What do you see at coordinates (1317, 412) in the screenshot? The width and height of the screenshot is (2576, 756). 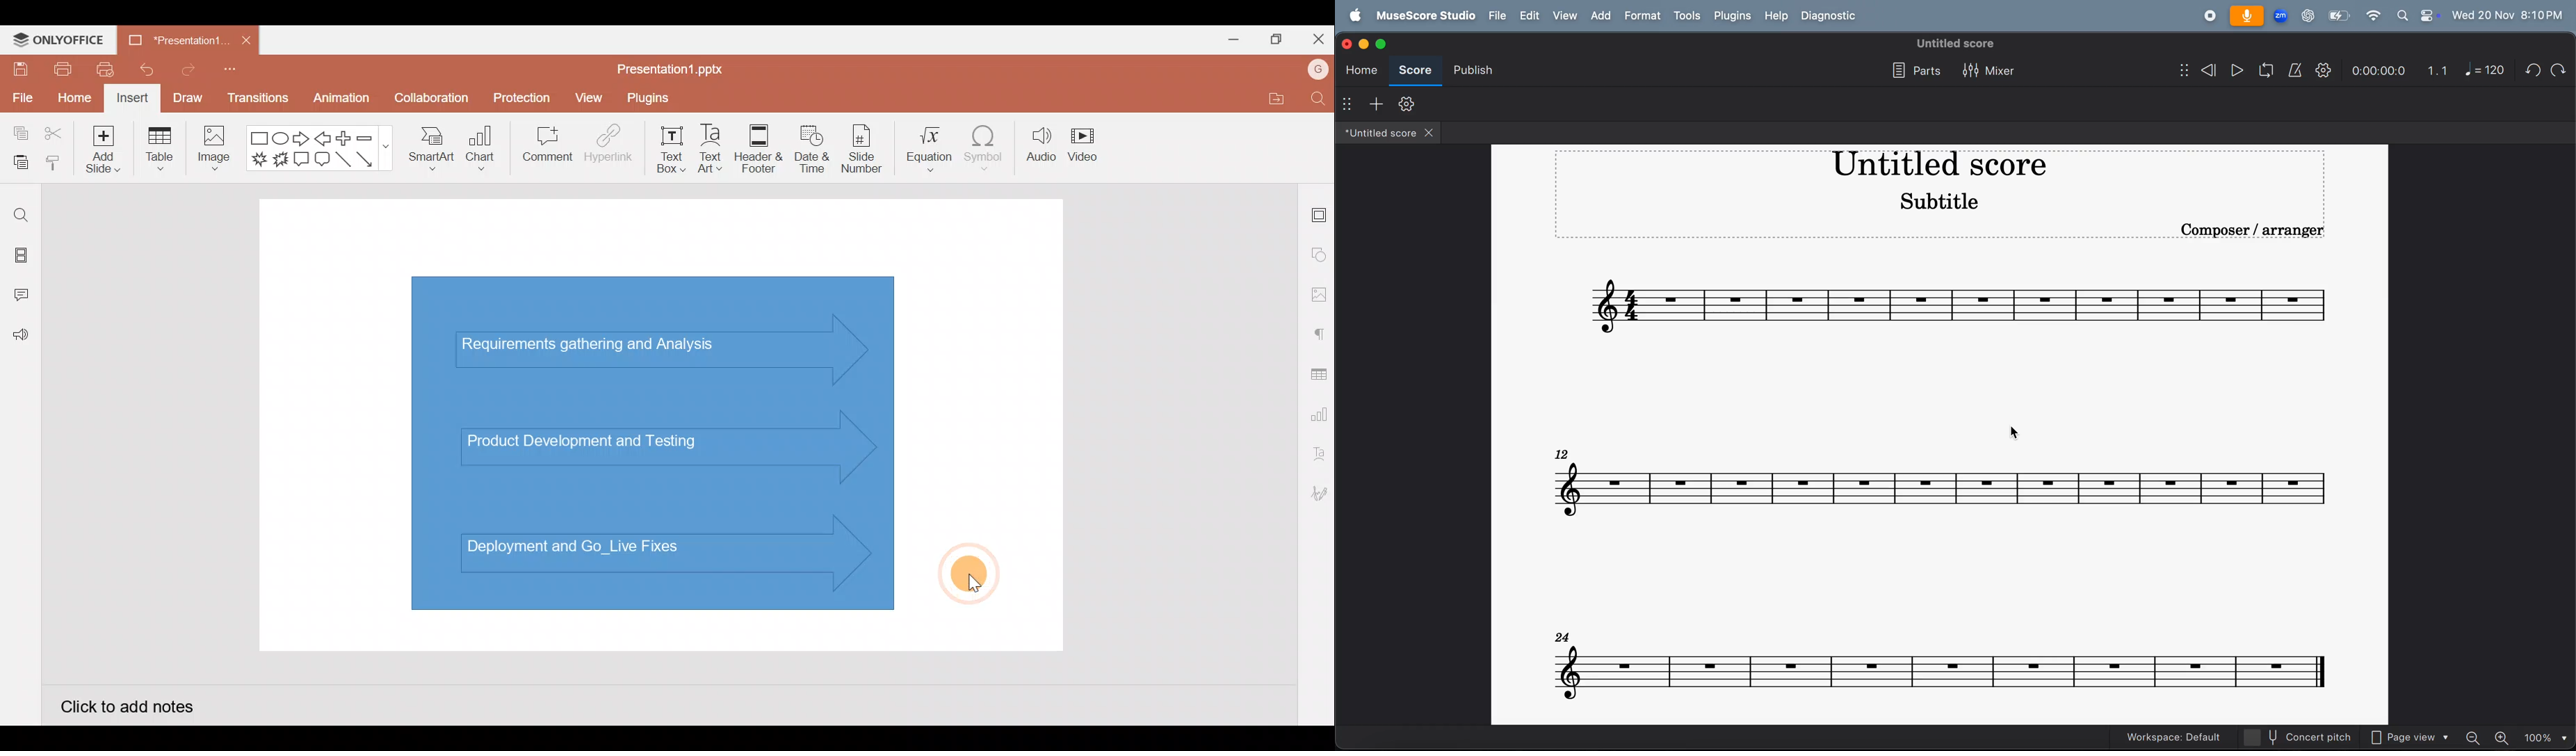 I see `Chart settings` at bounding box center [1317, 412].